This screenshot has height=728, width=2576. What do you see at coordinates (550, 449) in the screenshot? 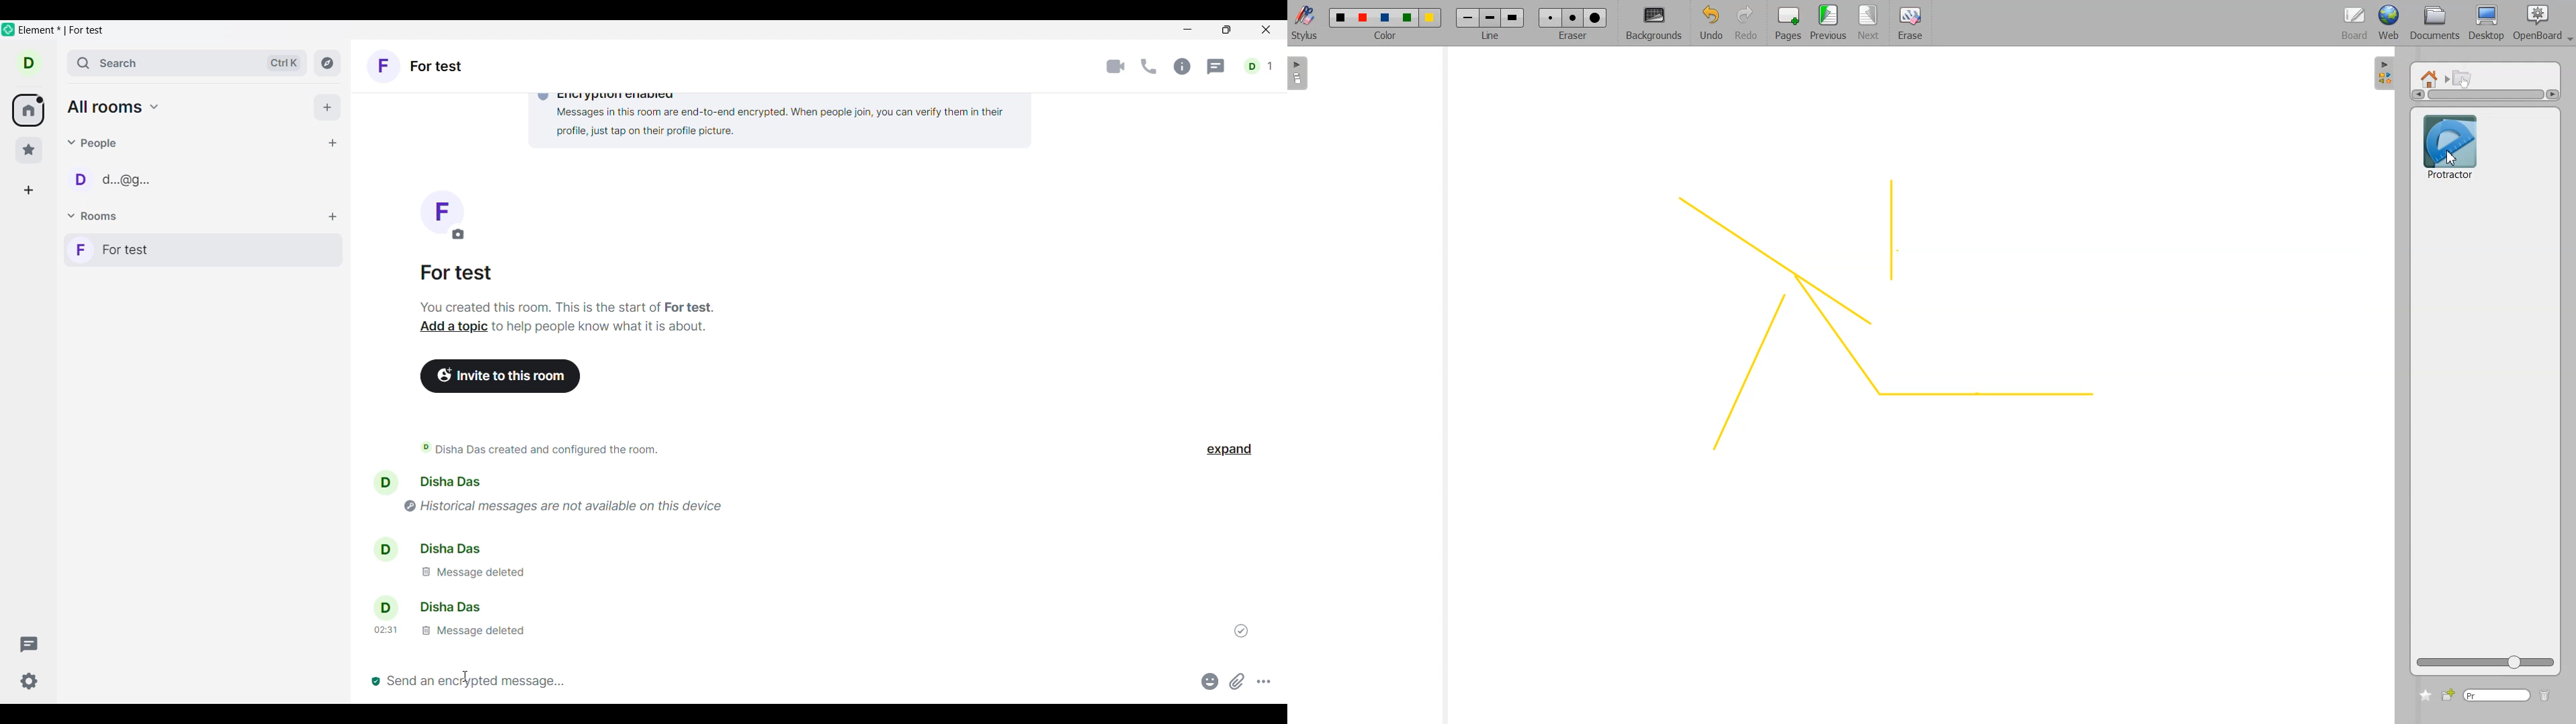
I see `Disha Das created and configured the room.` at bounding box center [550, 449].